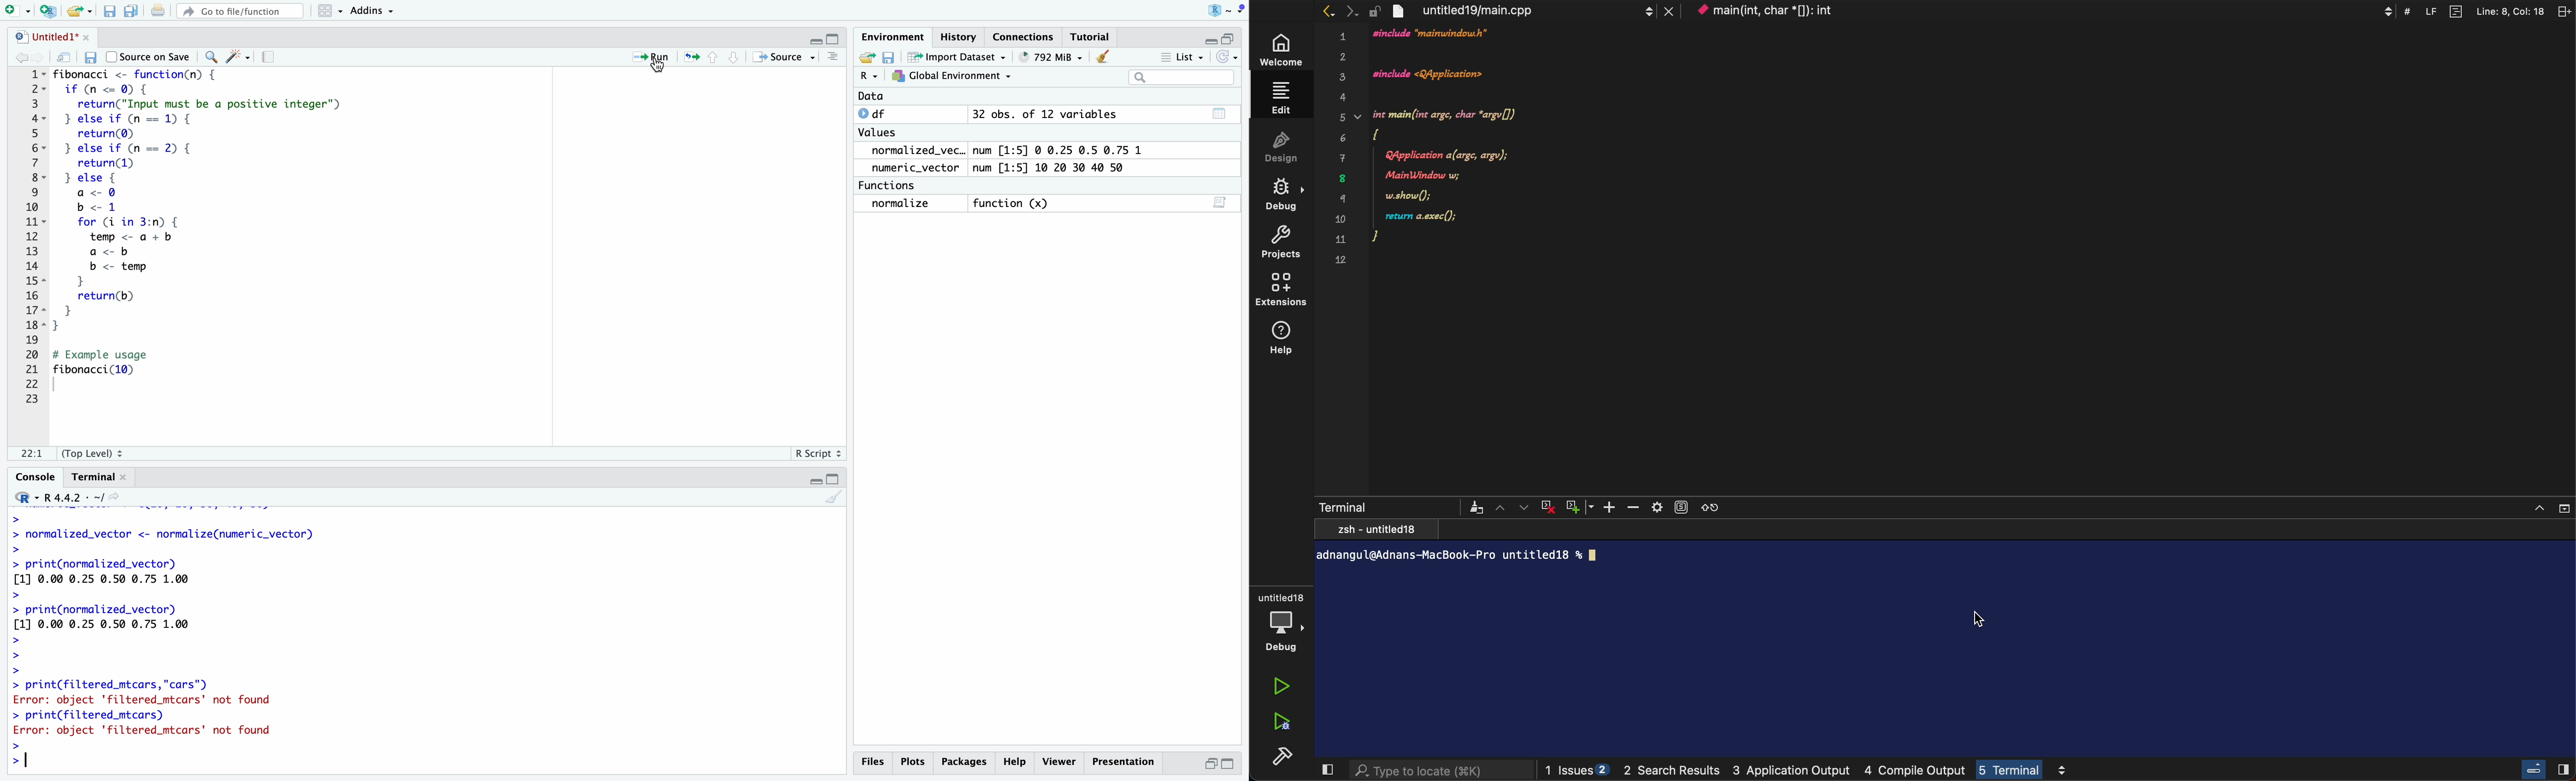  I want to click on console, so click(28, 478).